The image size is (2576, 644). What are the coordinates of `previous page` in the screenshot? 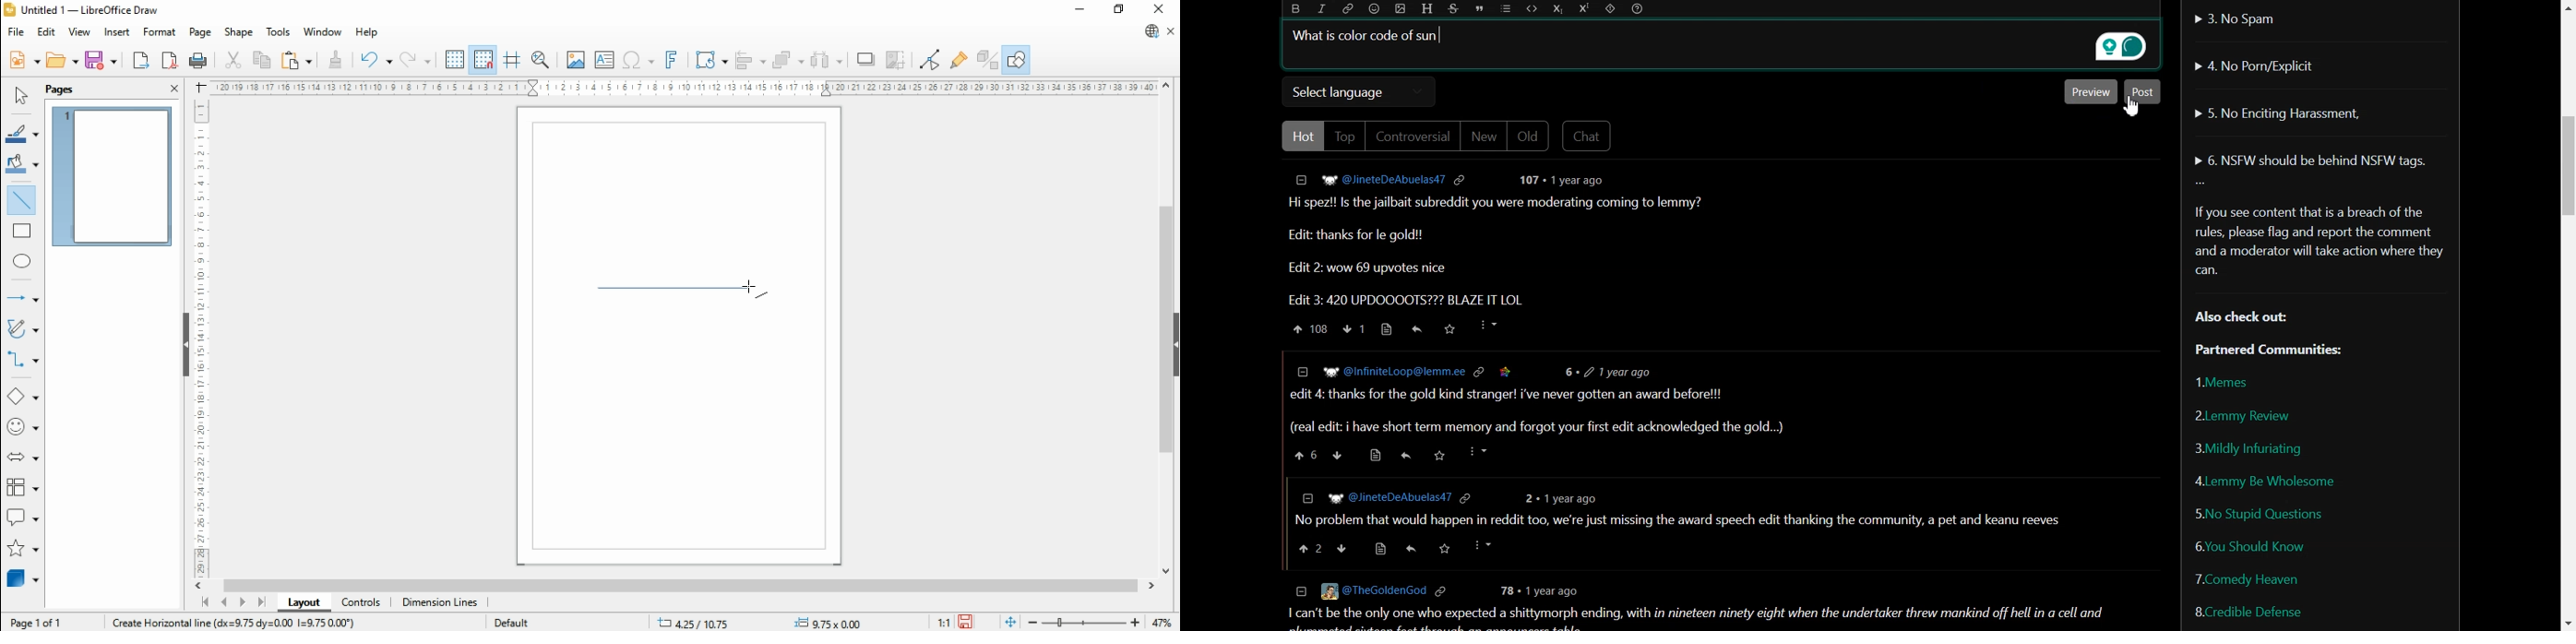 It's located at (223, 602).